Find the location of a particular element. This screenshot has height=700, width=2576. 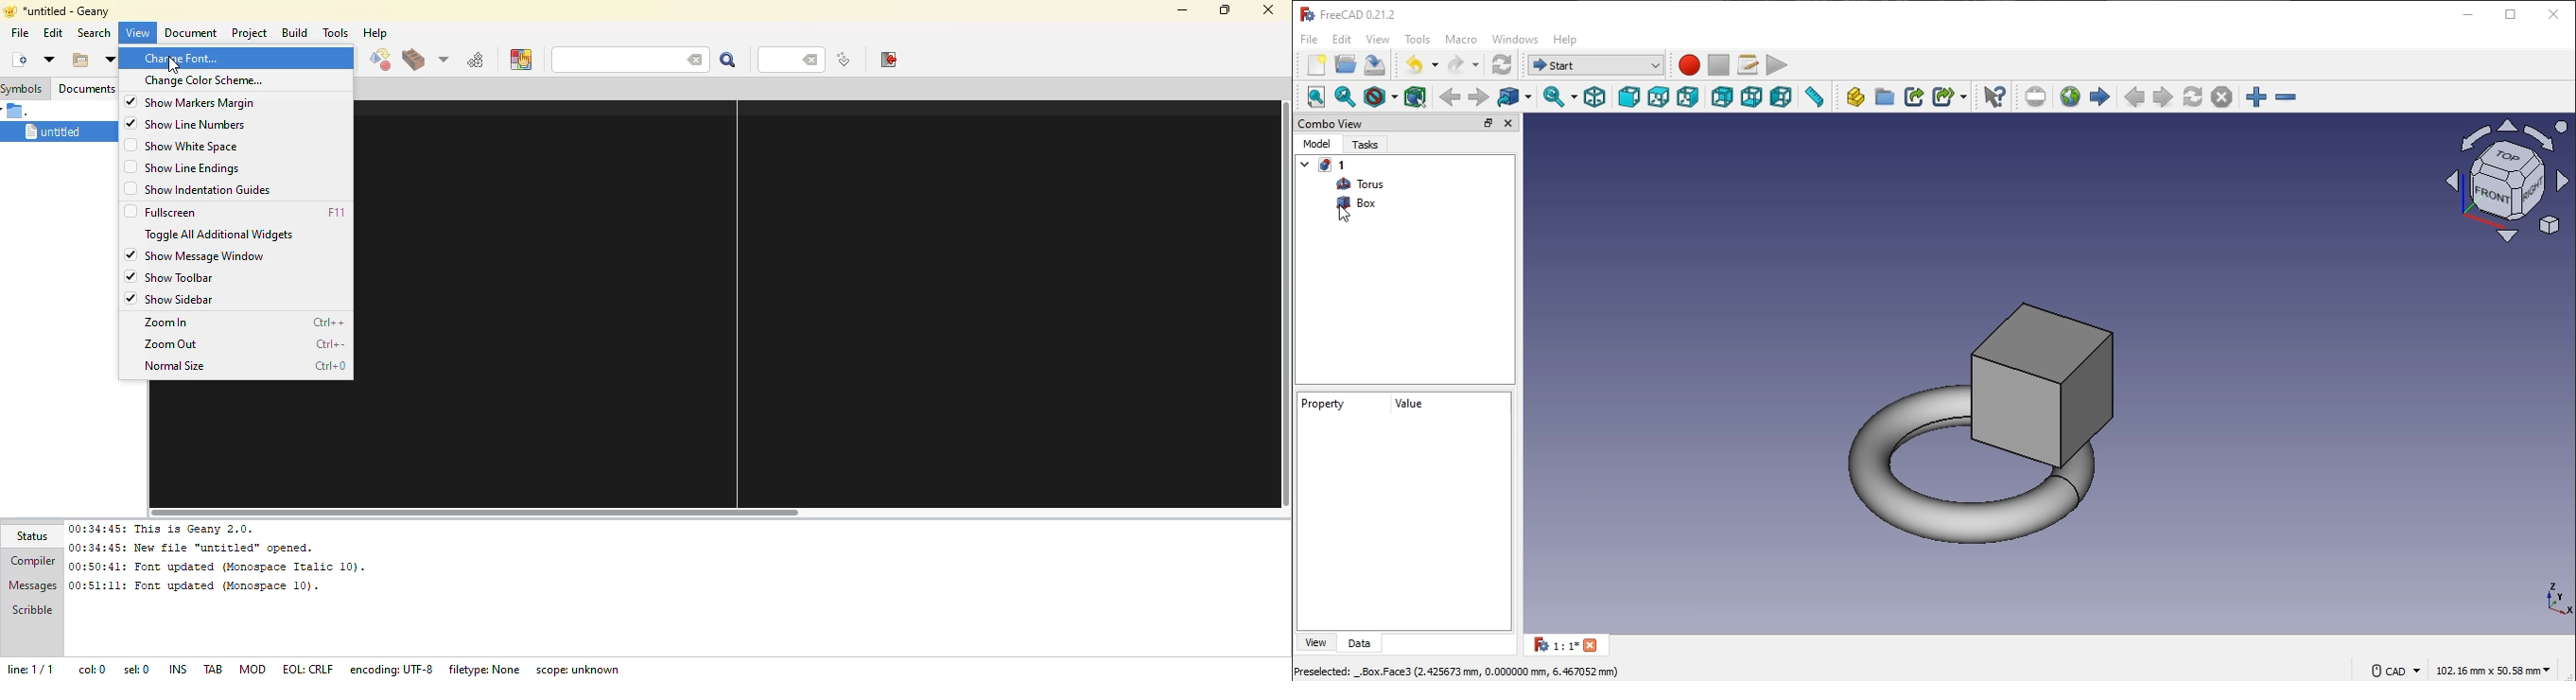

mod is located at coordinates (252, 668).